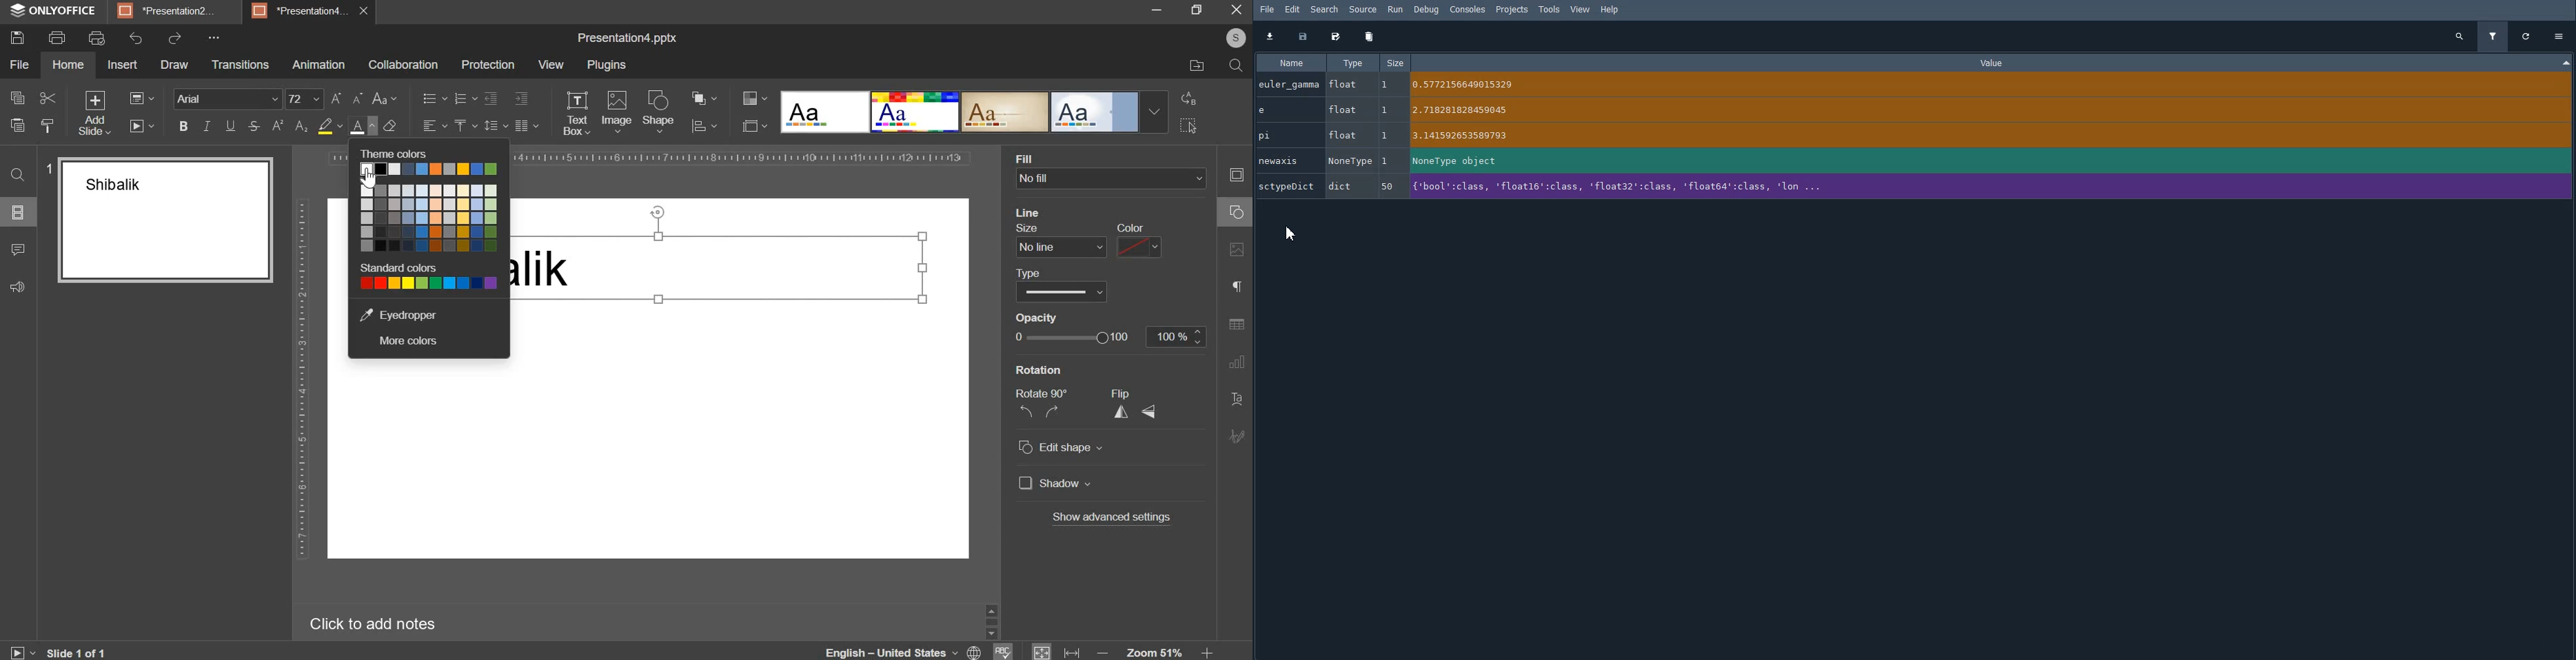 The width and height of the screenshot is (2576, 672). Describe the element at coordinates (1006, 650) in the screenshot. I see `spelling` at that location.